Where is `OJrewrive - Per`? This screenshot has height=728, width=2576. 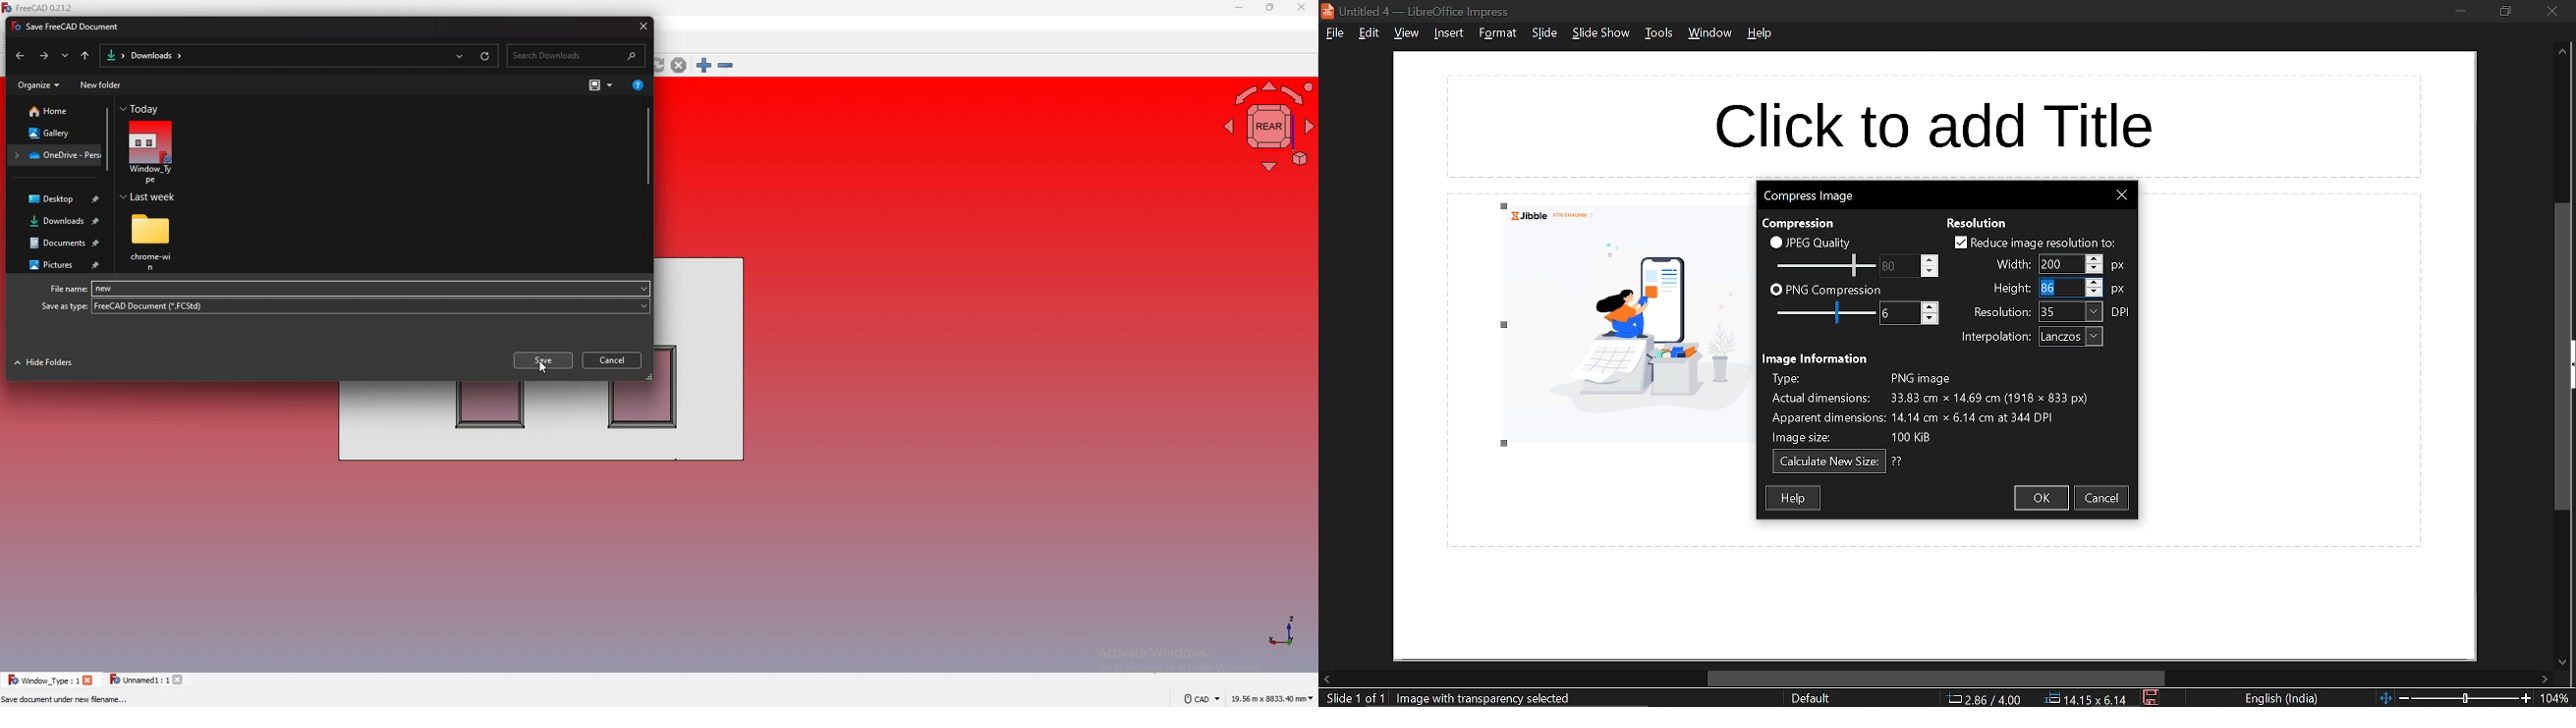
OJrewrive - Per is located at coordinates (55, 155).